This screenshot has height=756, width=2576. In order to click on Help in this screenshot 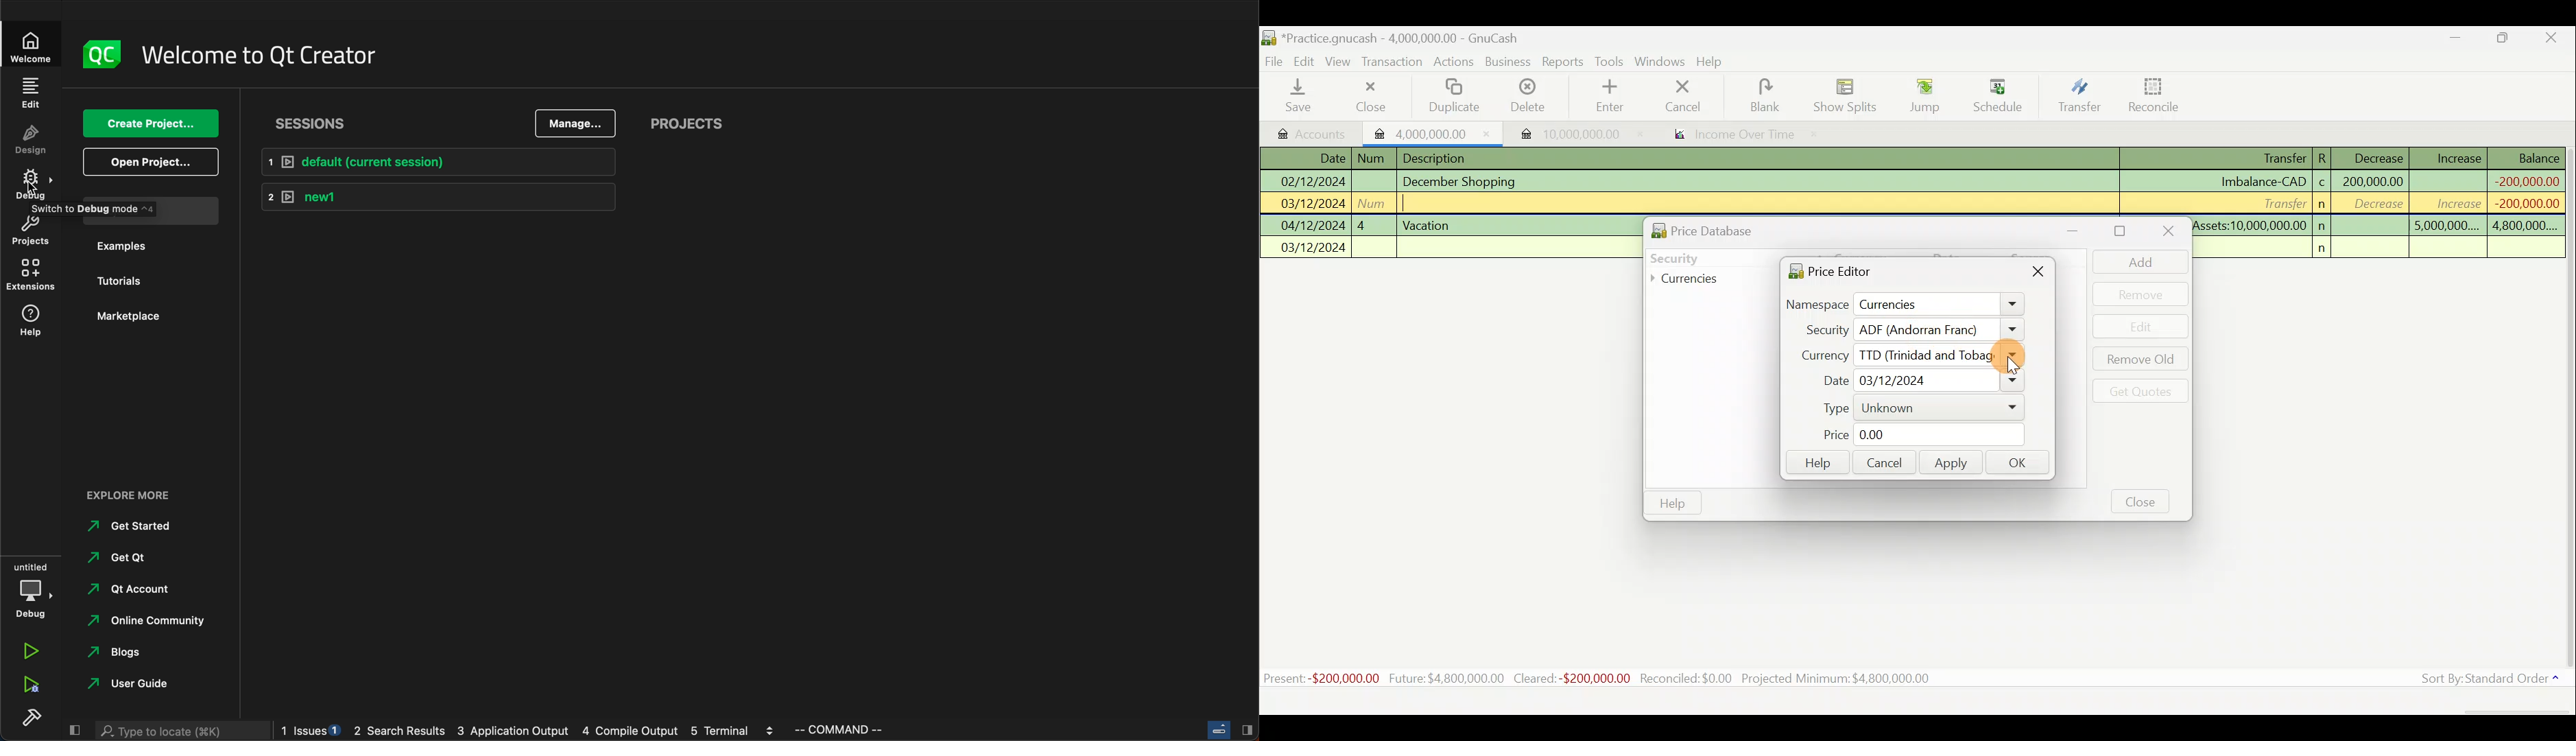, I will do `click(1673, 504)`.